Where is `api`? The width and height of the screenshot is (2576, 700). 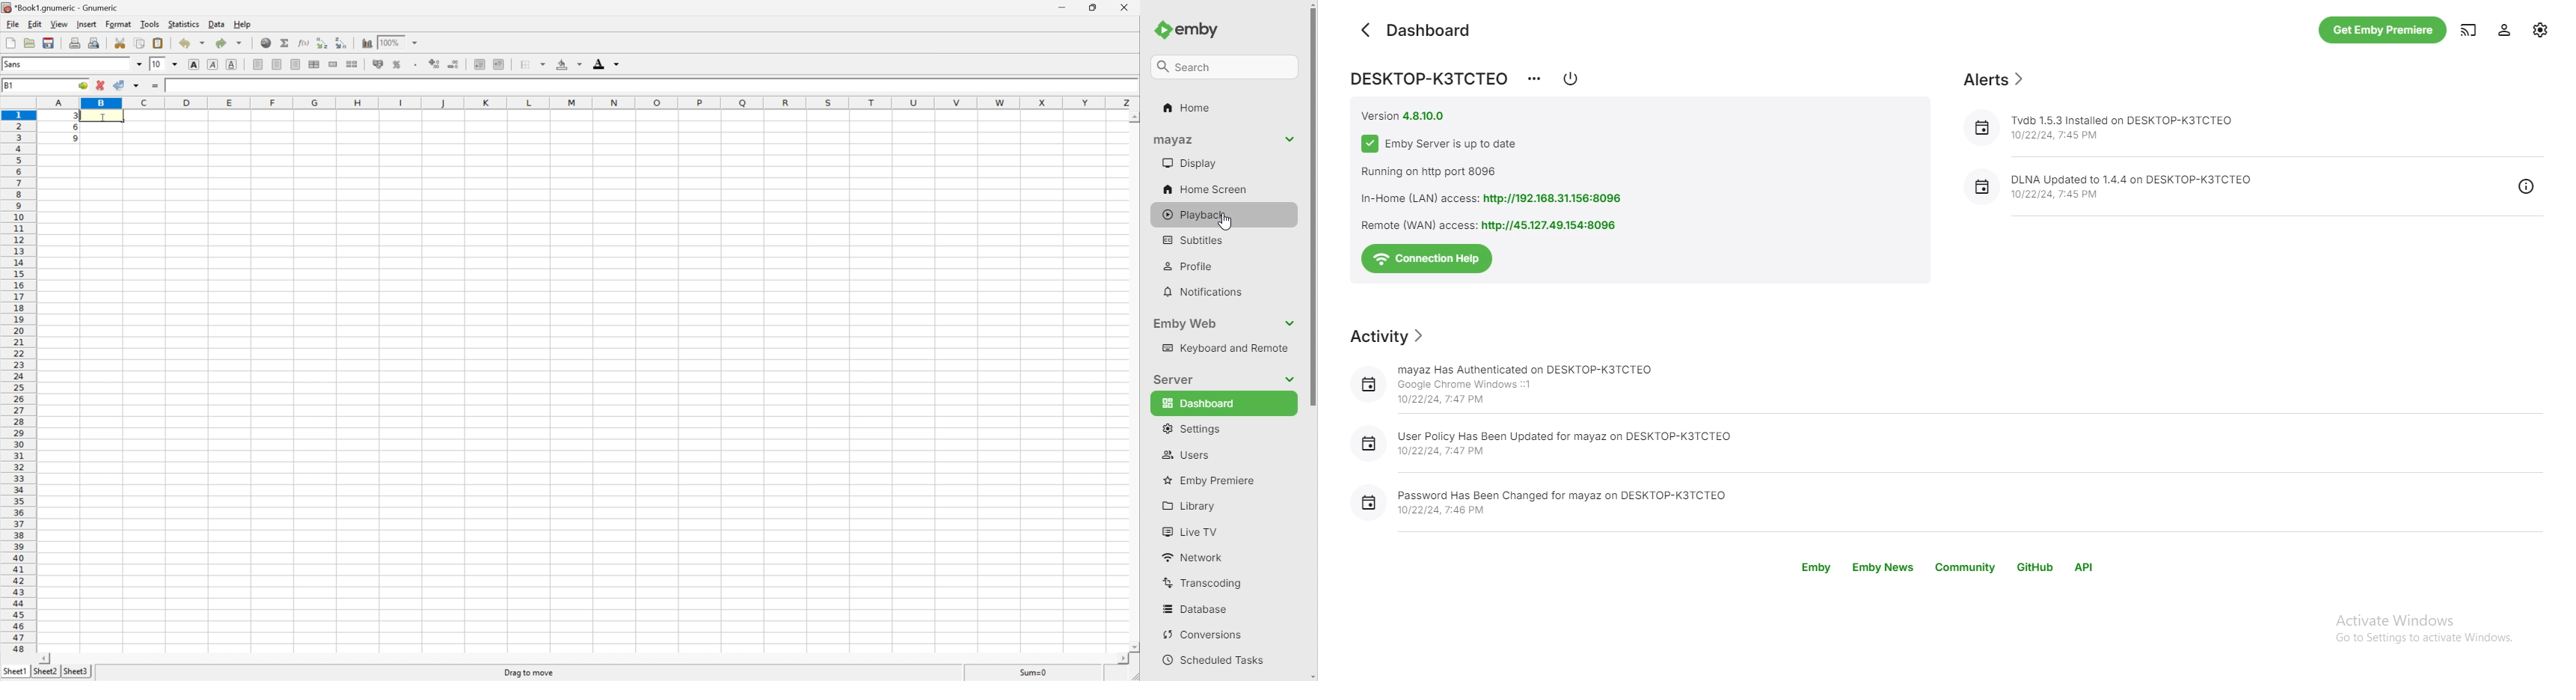 api is located at coordinates (2085, 568).